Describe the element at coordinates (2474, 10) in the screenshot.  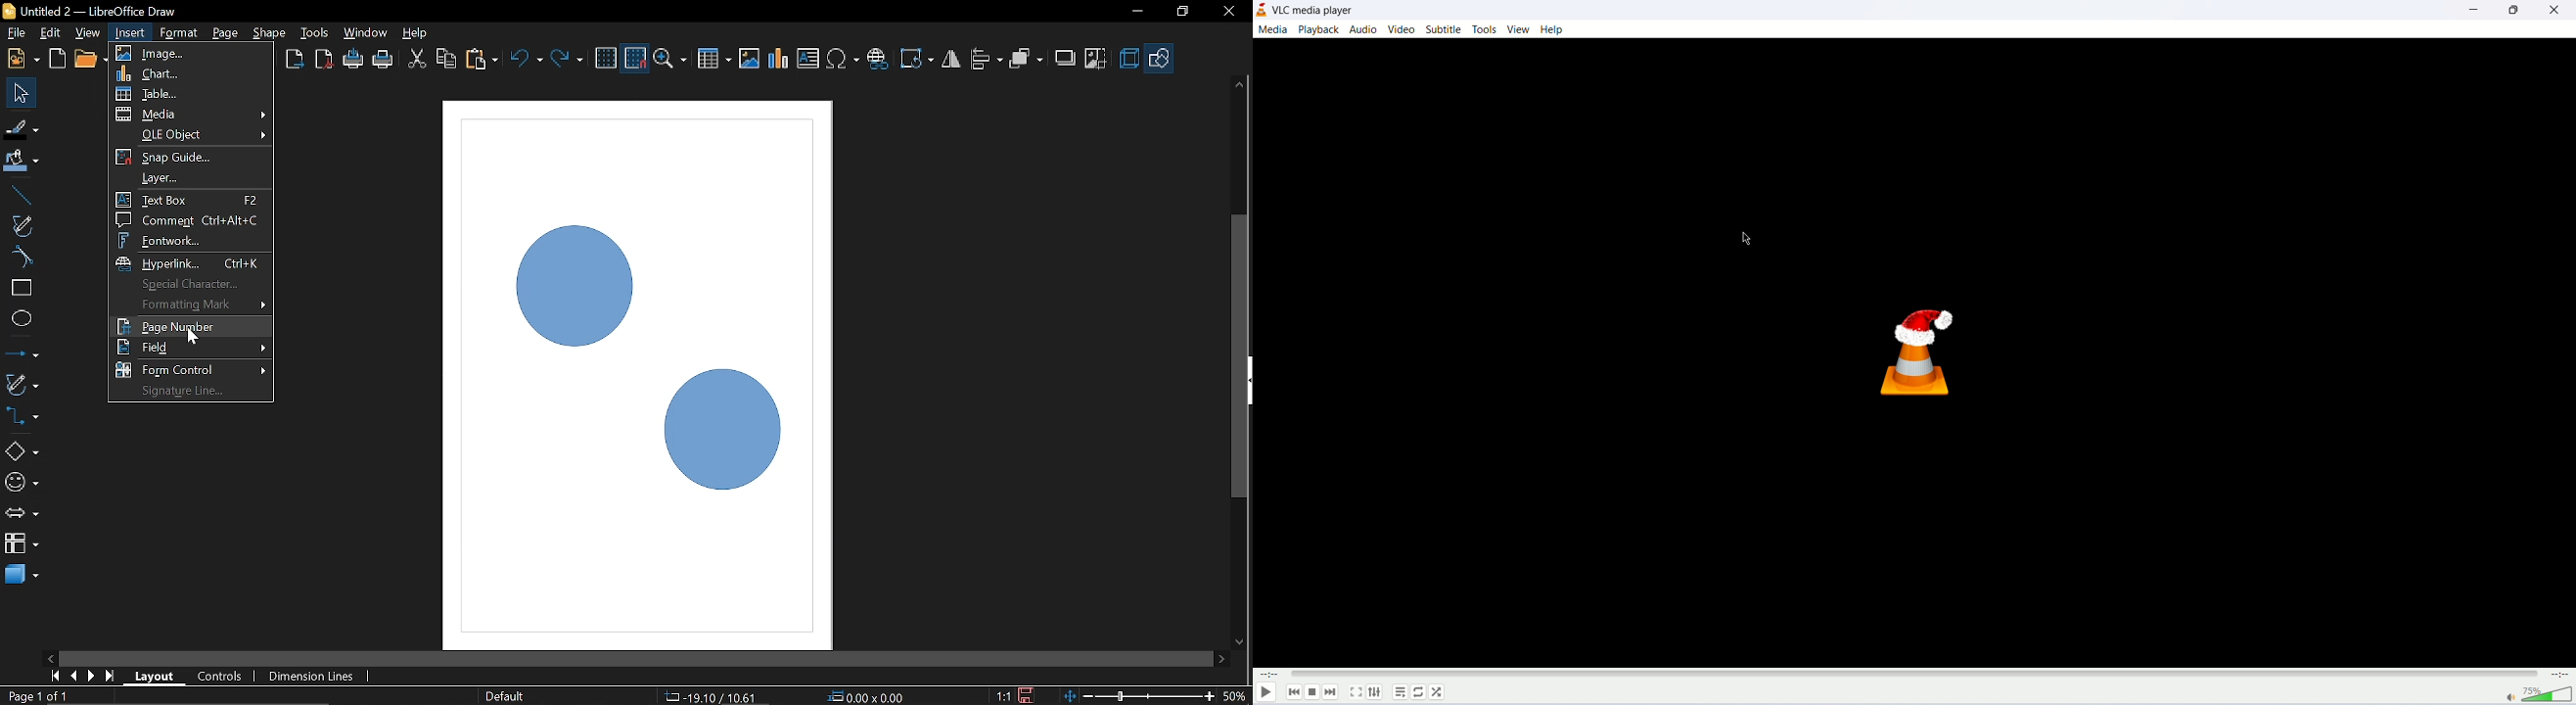
I see `minimize` at that location.